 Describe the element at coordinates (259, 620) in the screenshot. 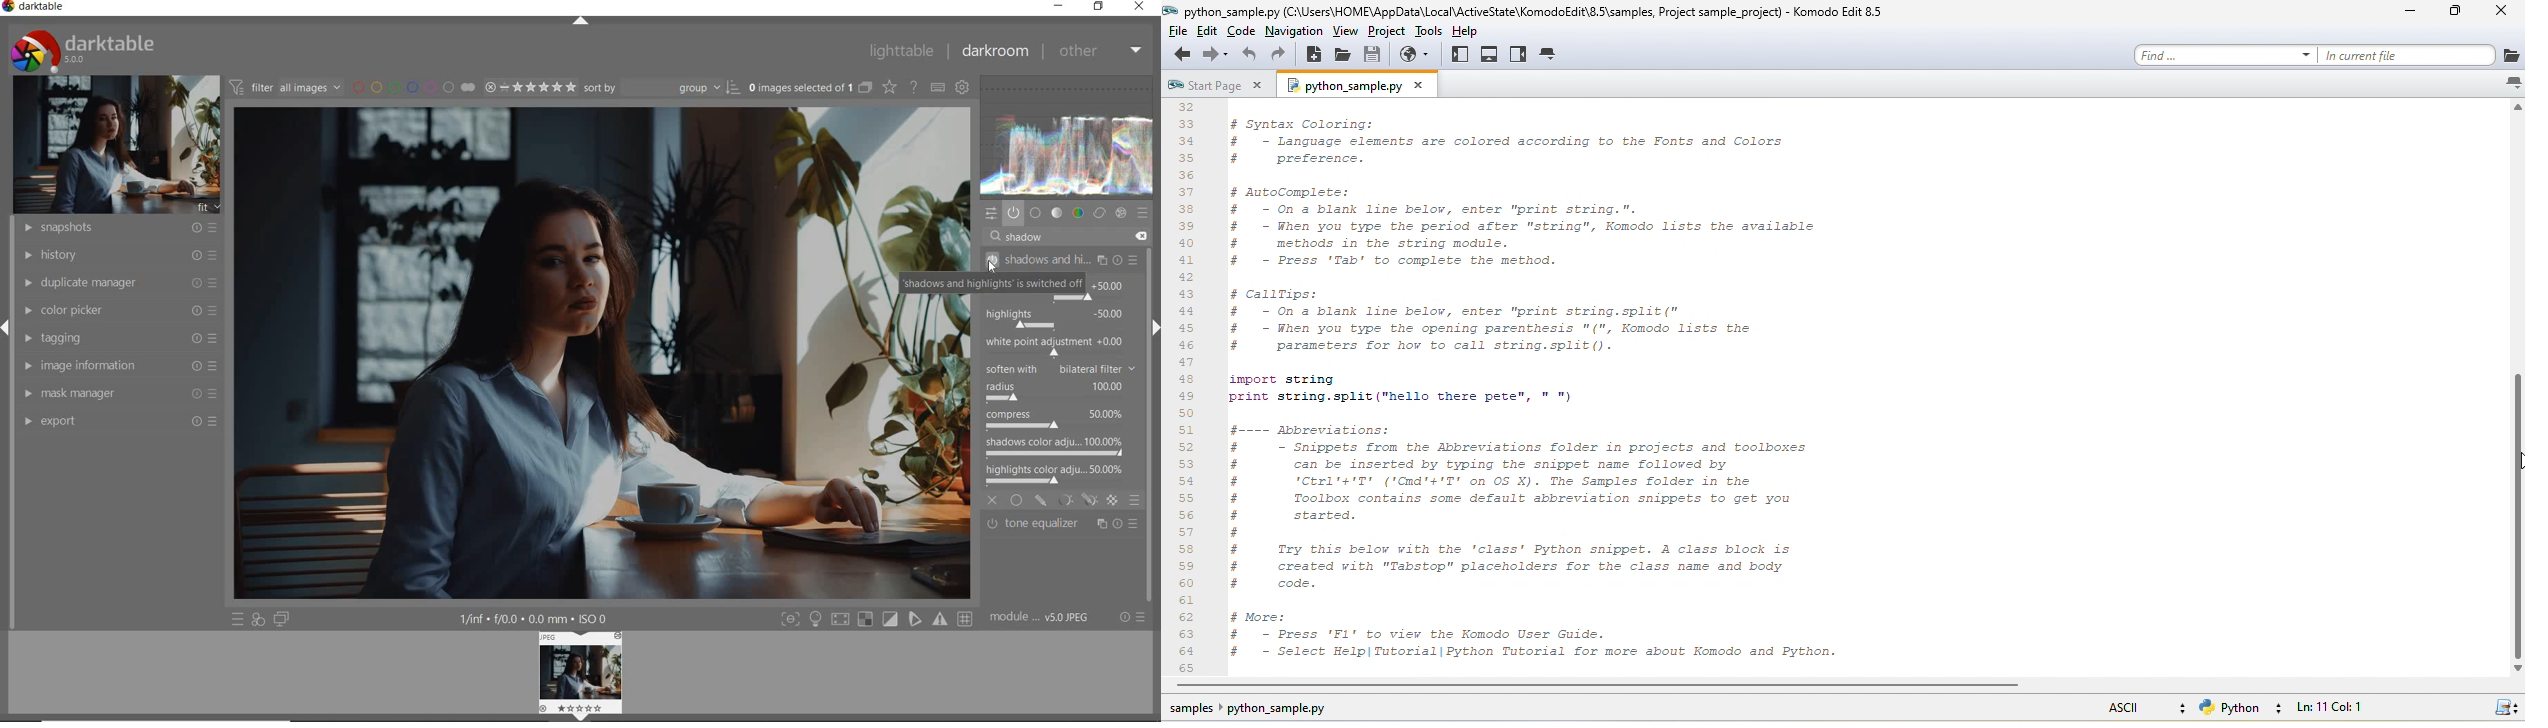

I see `quick access for applying any of your styles` at that location.